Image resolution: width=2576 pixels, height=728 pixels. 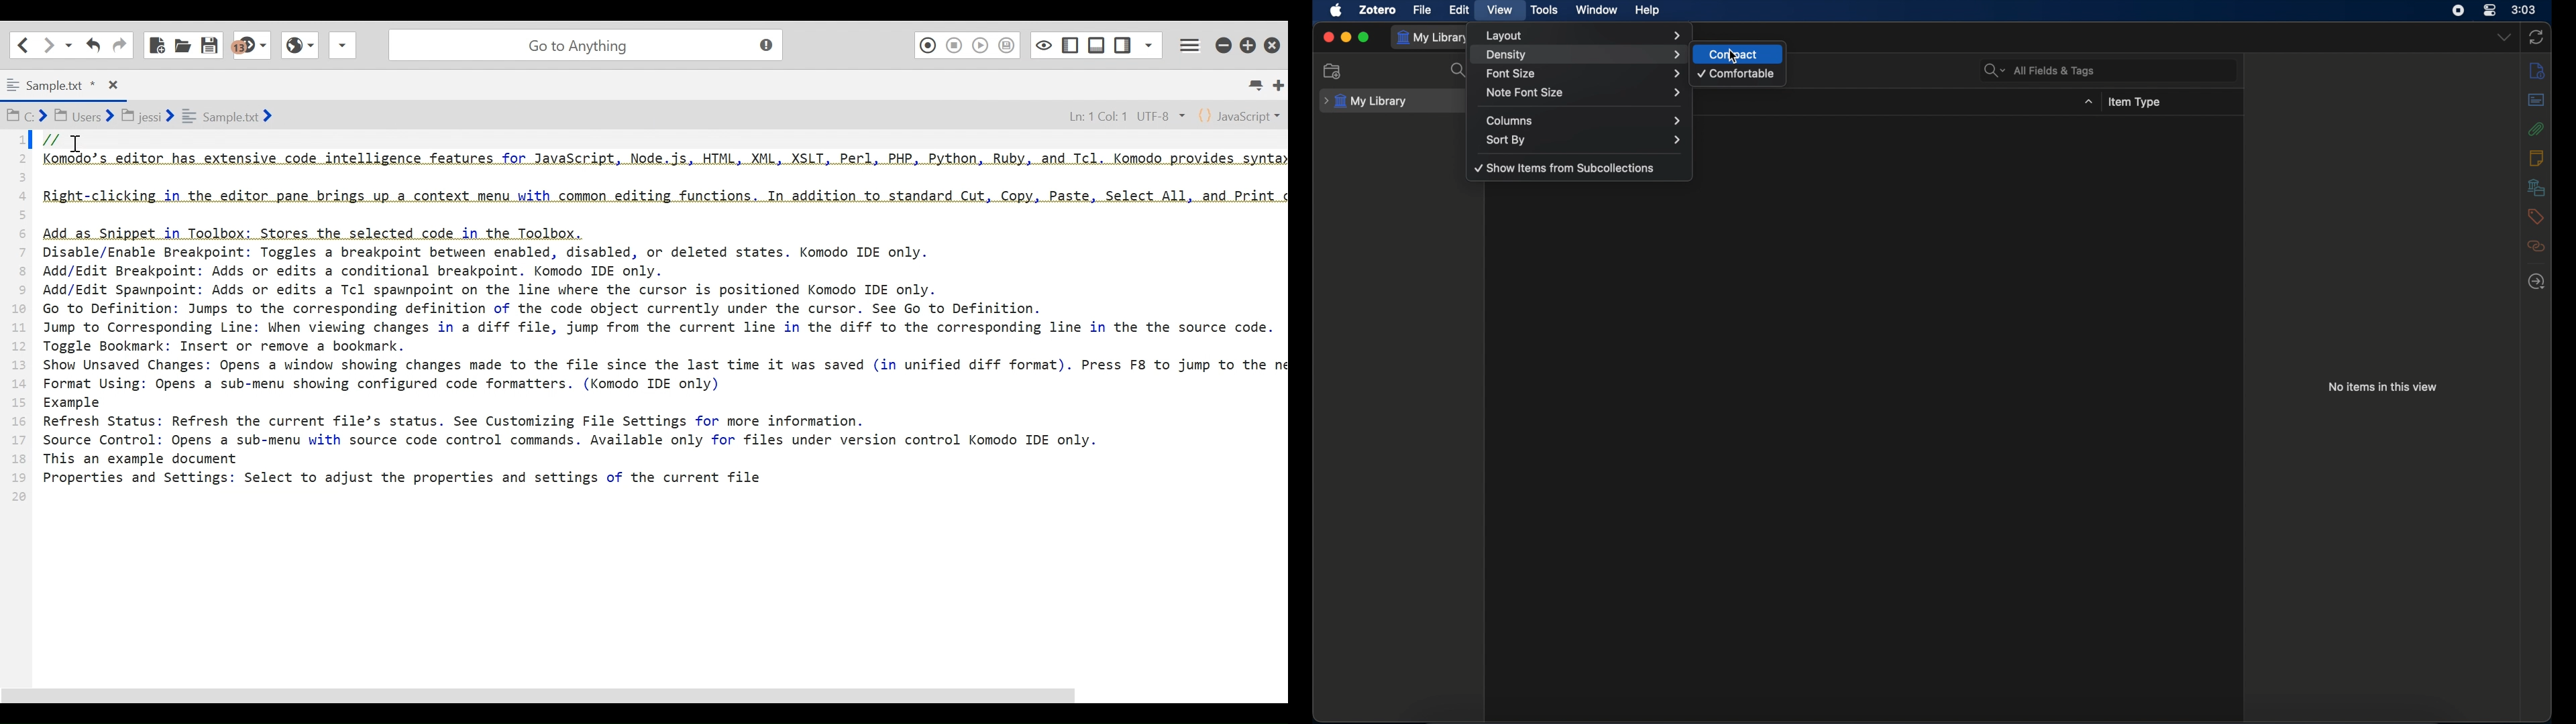 What do you see at coordinates (1377, 9) in the screenshot?
I see `zotero` at bounding box center [1377, 9].